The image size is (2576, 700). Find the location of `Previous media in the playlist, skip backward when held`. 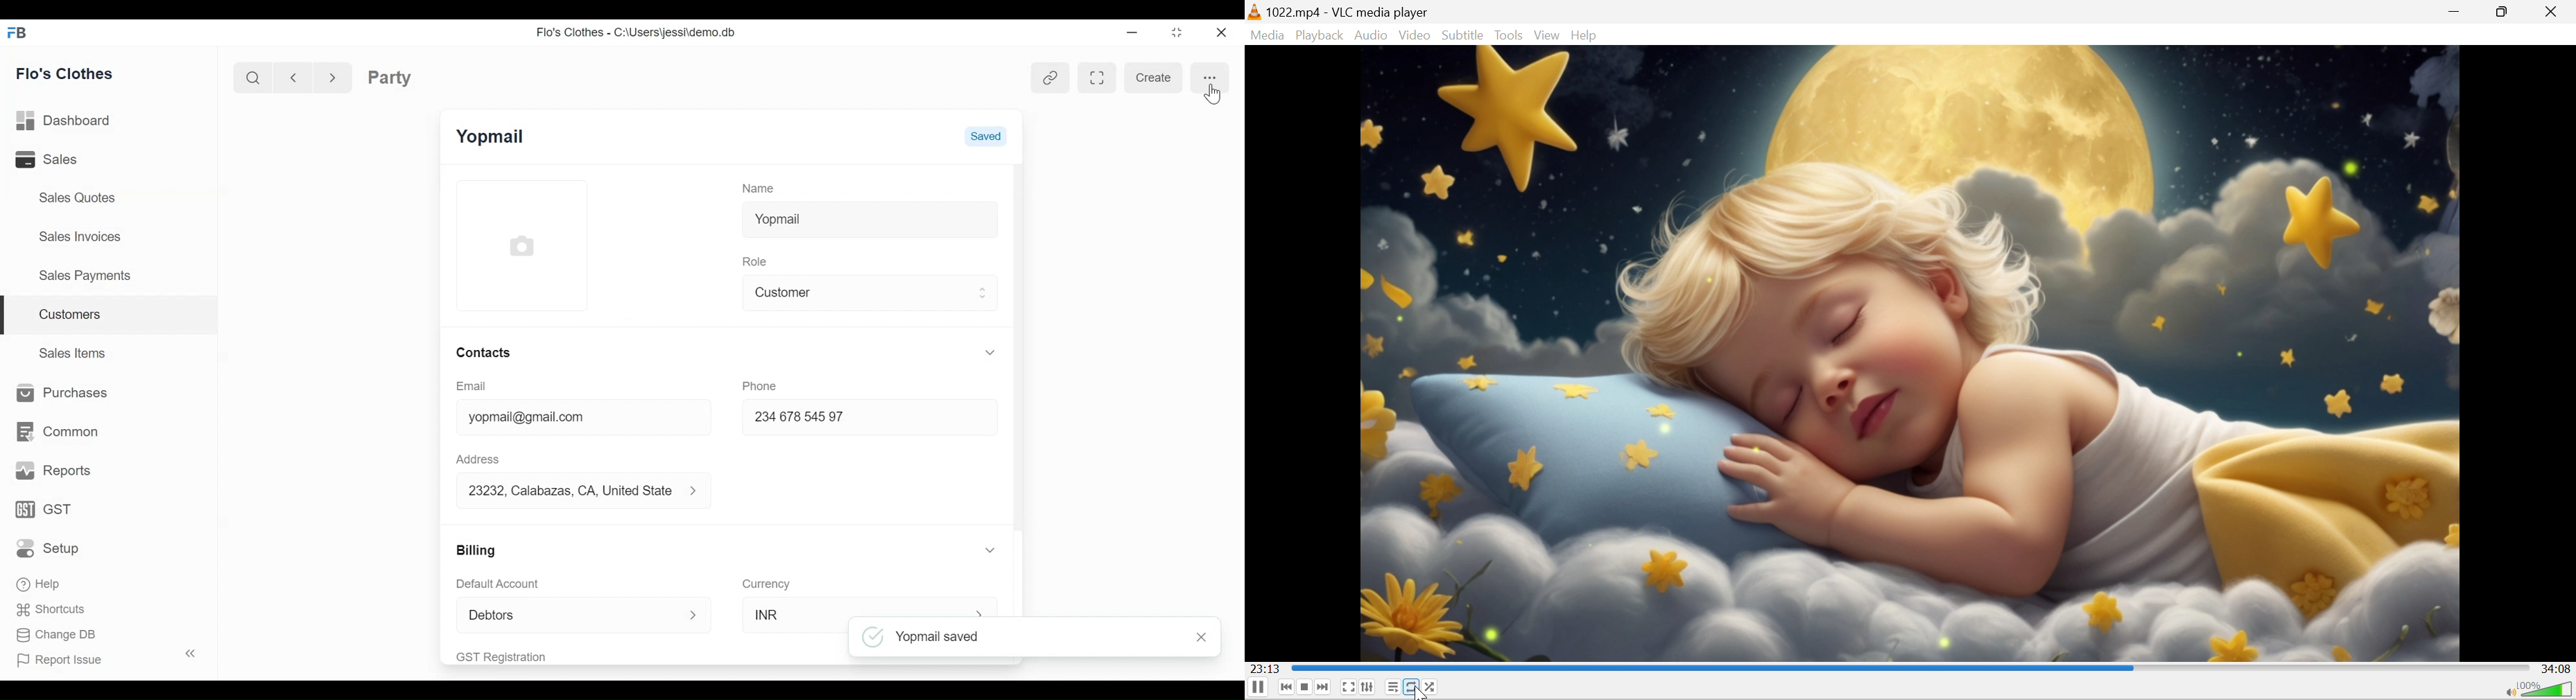

Previous media in the playlist, skip backward when held is located at coordinates (1287, 687).